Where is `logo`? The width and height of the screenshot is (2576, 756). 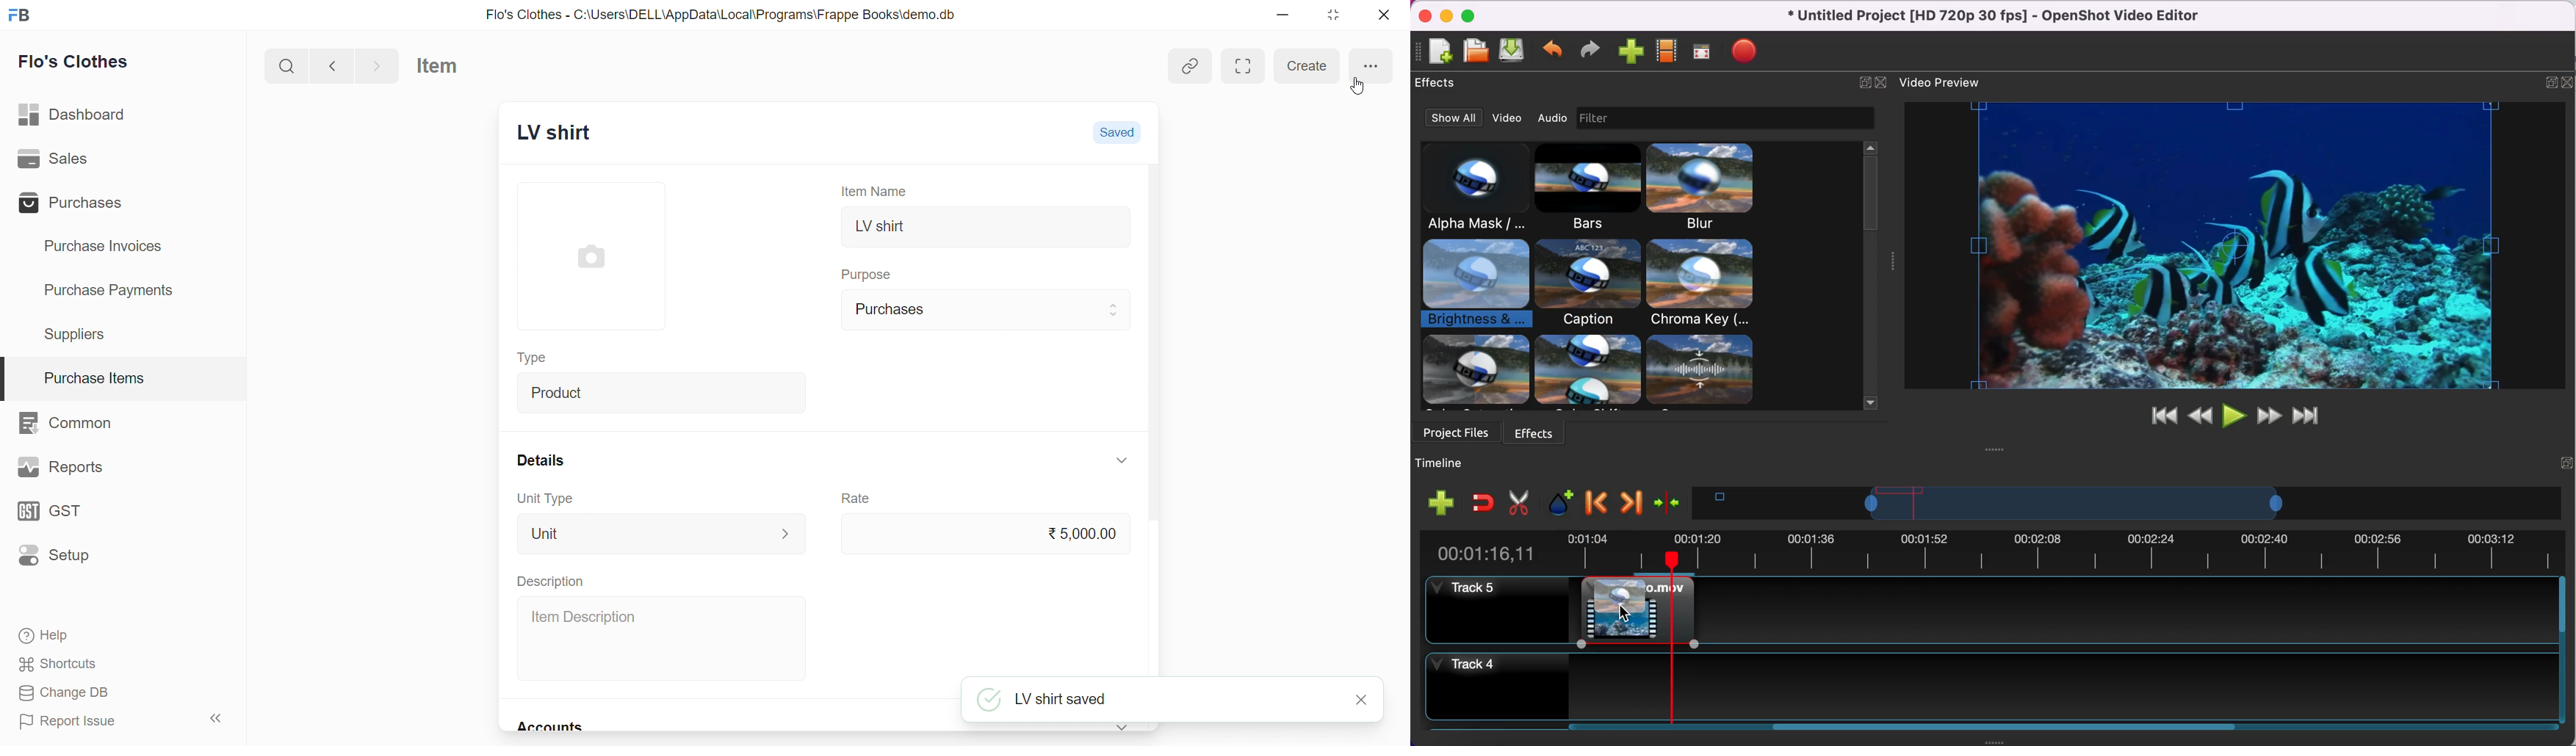 logo is located at coordinates (19, 15).